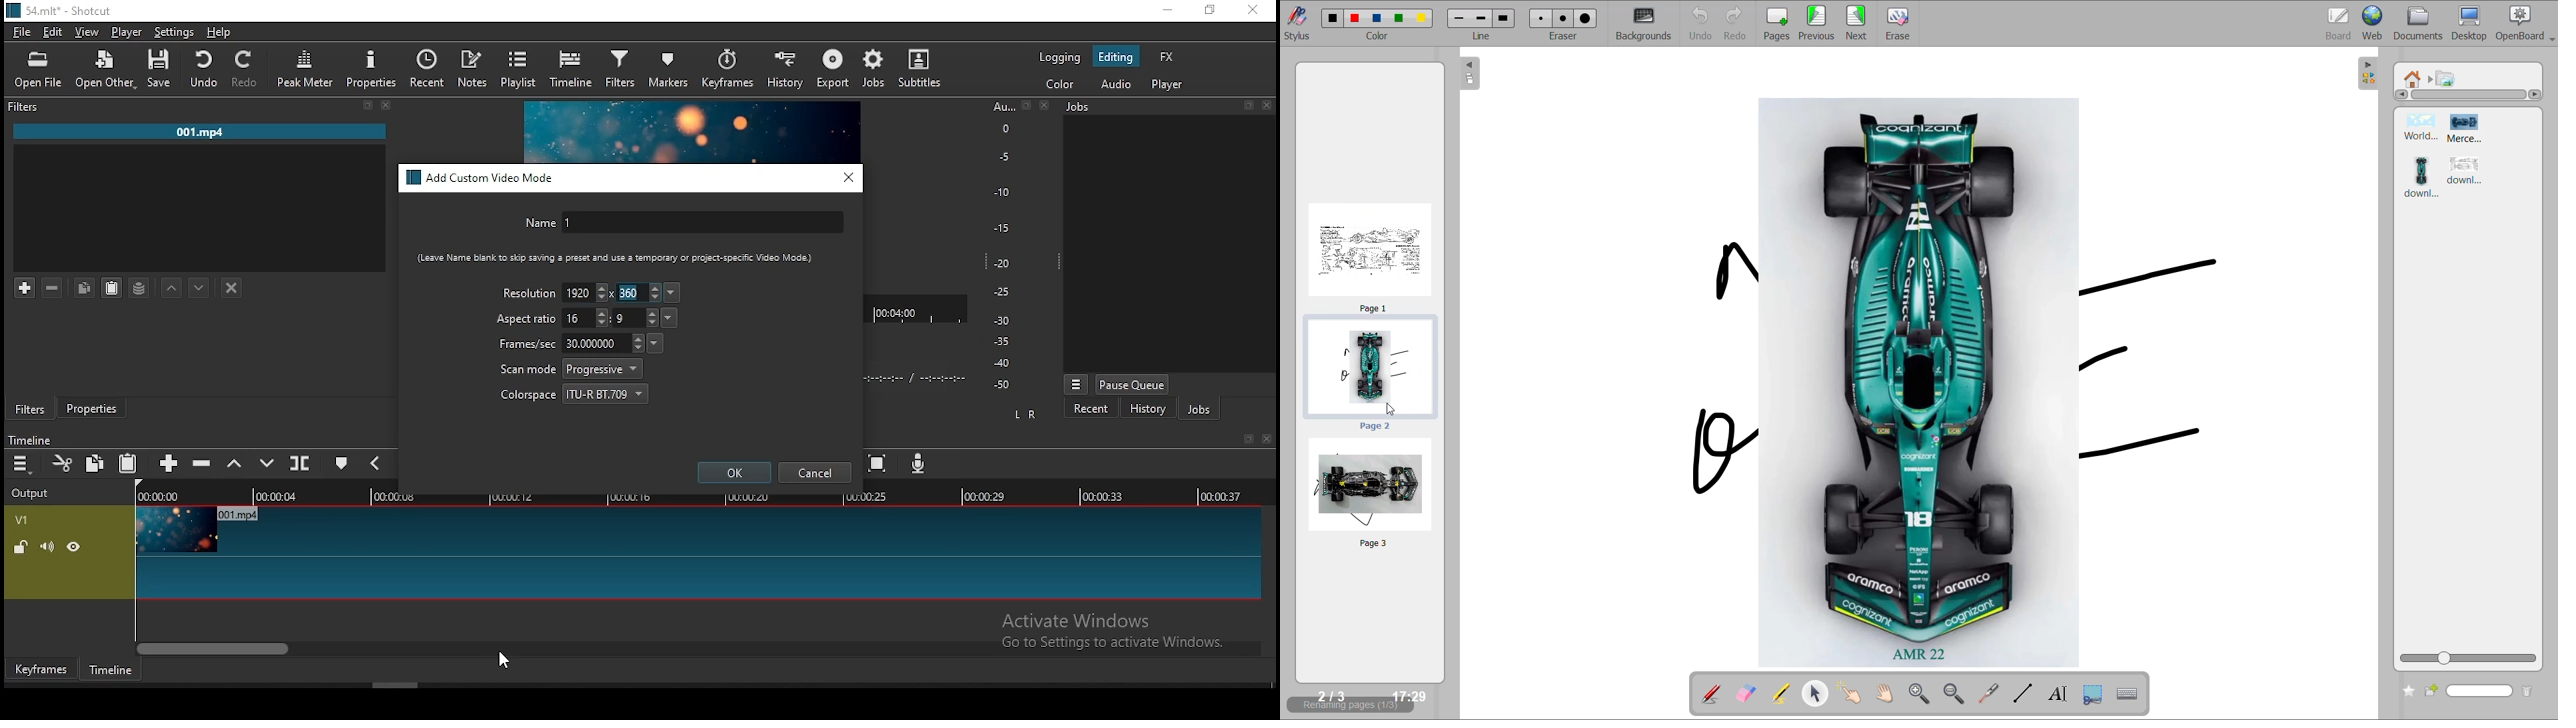 The height and width of the screenshot is (728, 2576). I want to click on history, so click(1147, 411).